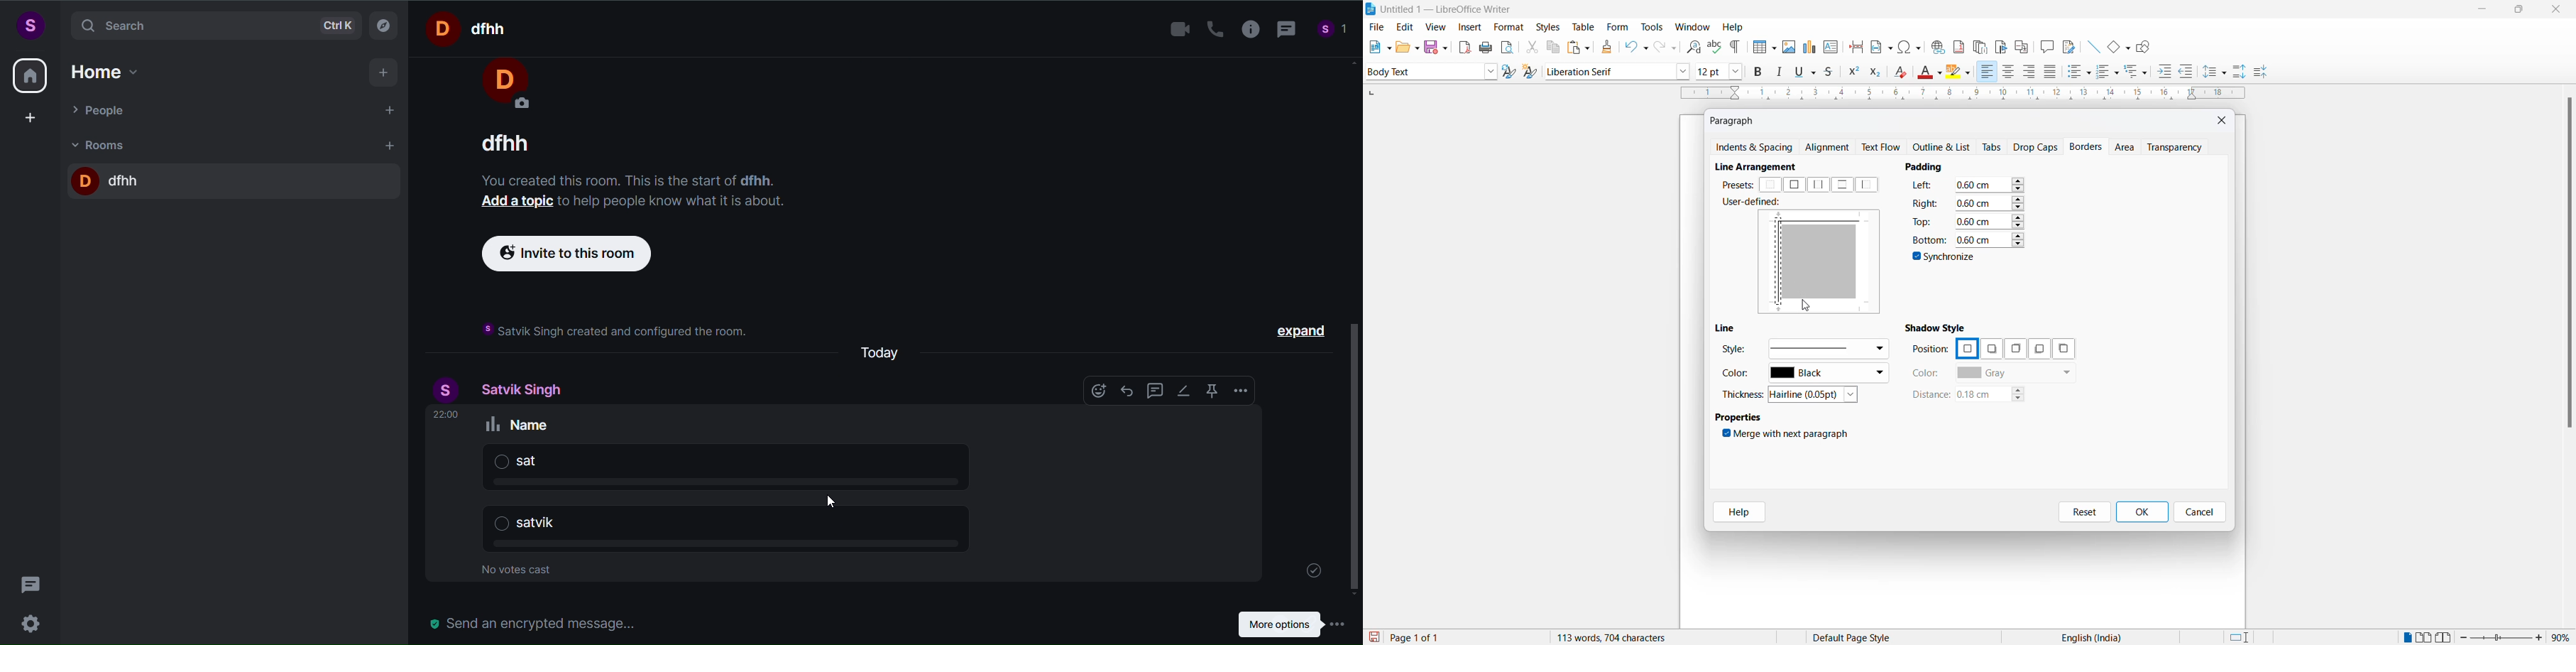  I want to click on shadow style, so click(1938, 327).